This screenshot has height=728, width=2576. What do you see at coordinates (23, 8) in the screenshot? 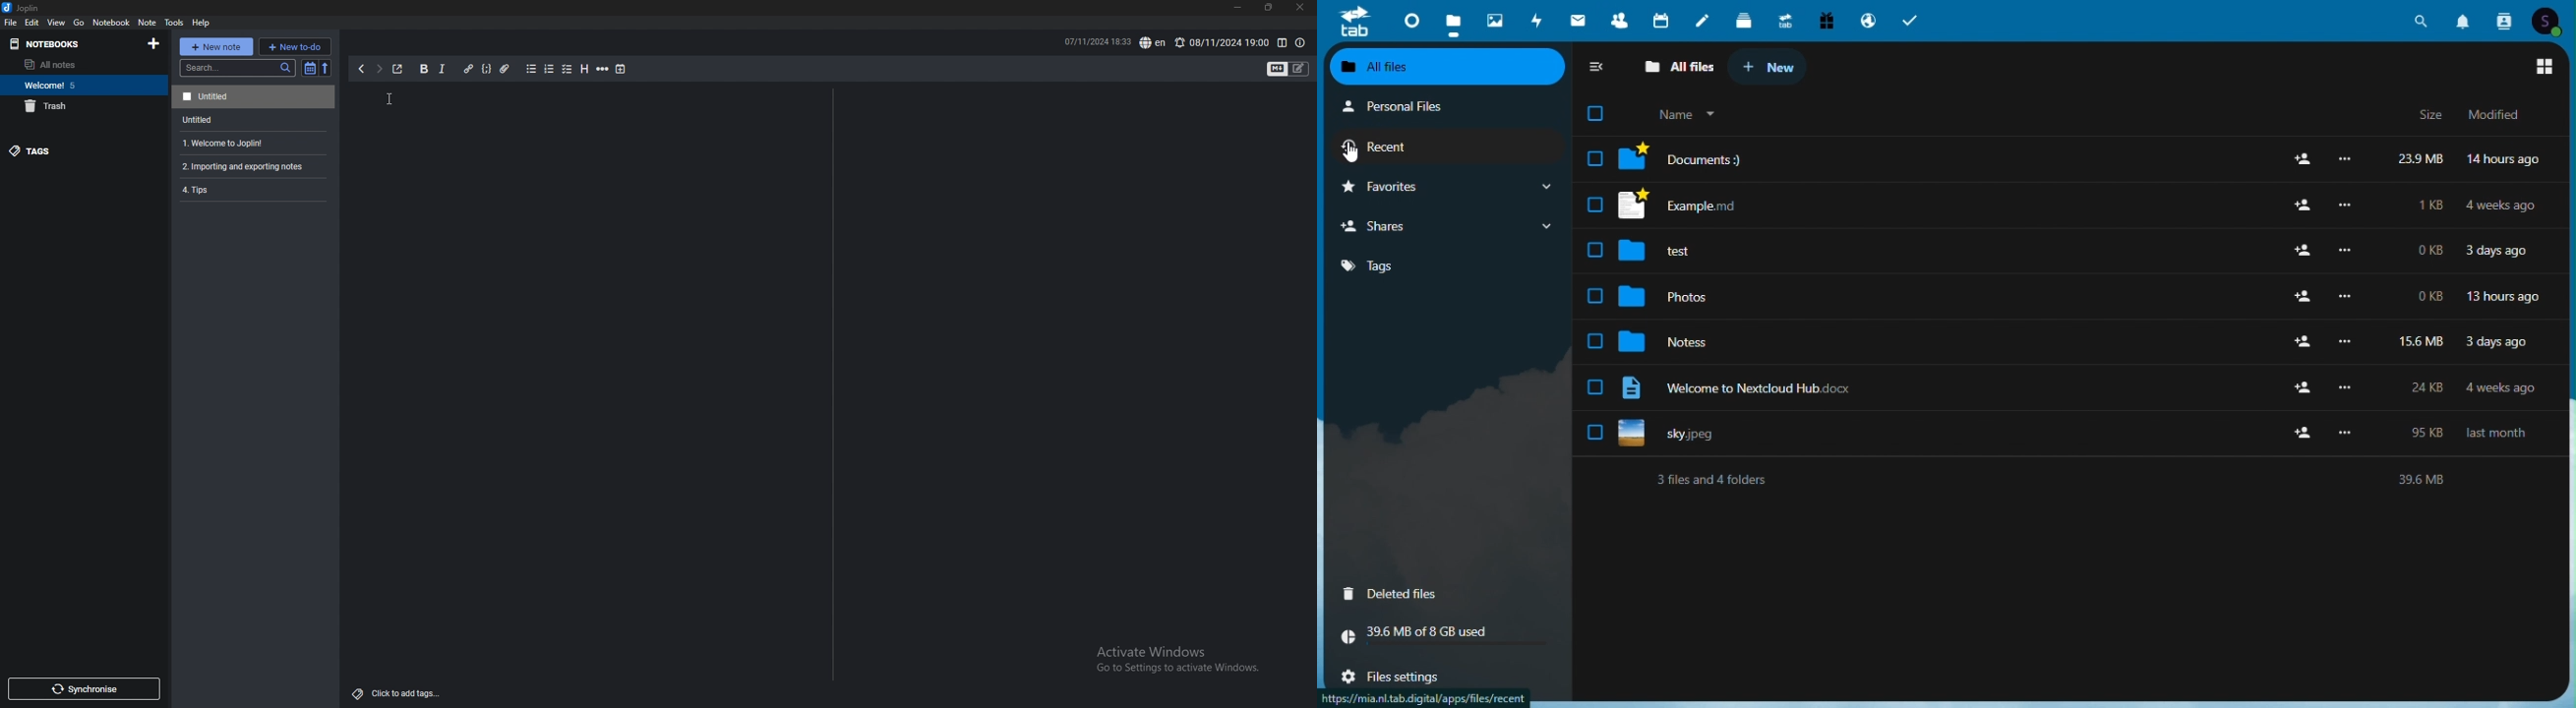
I see `joplin` at bounding box center [23, 8].